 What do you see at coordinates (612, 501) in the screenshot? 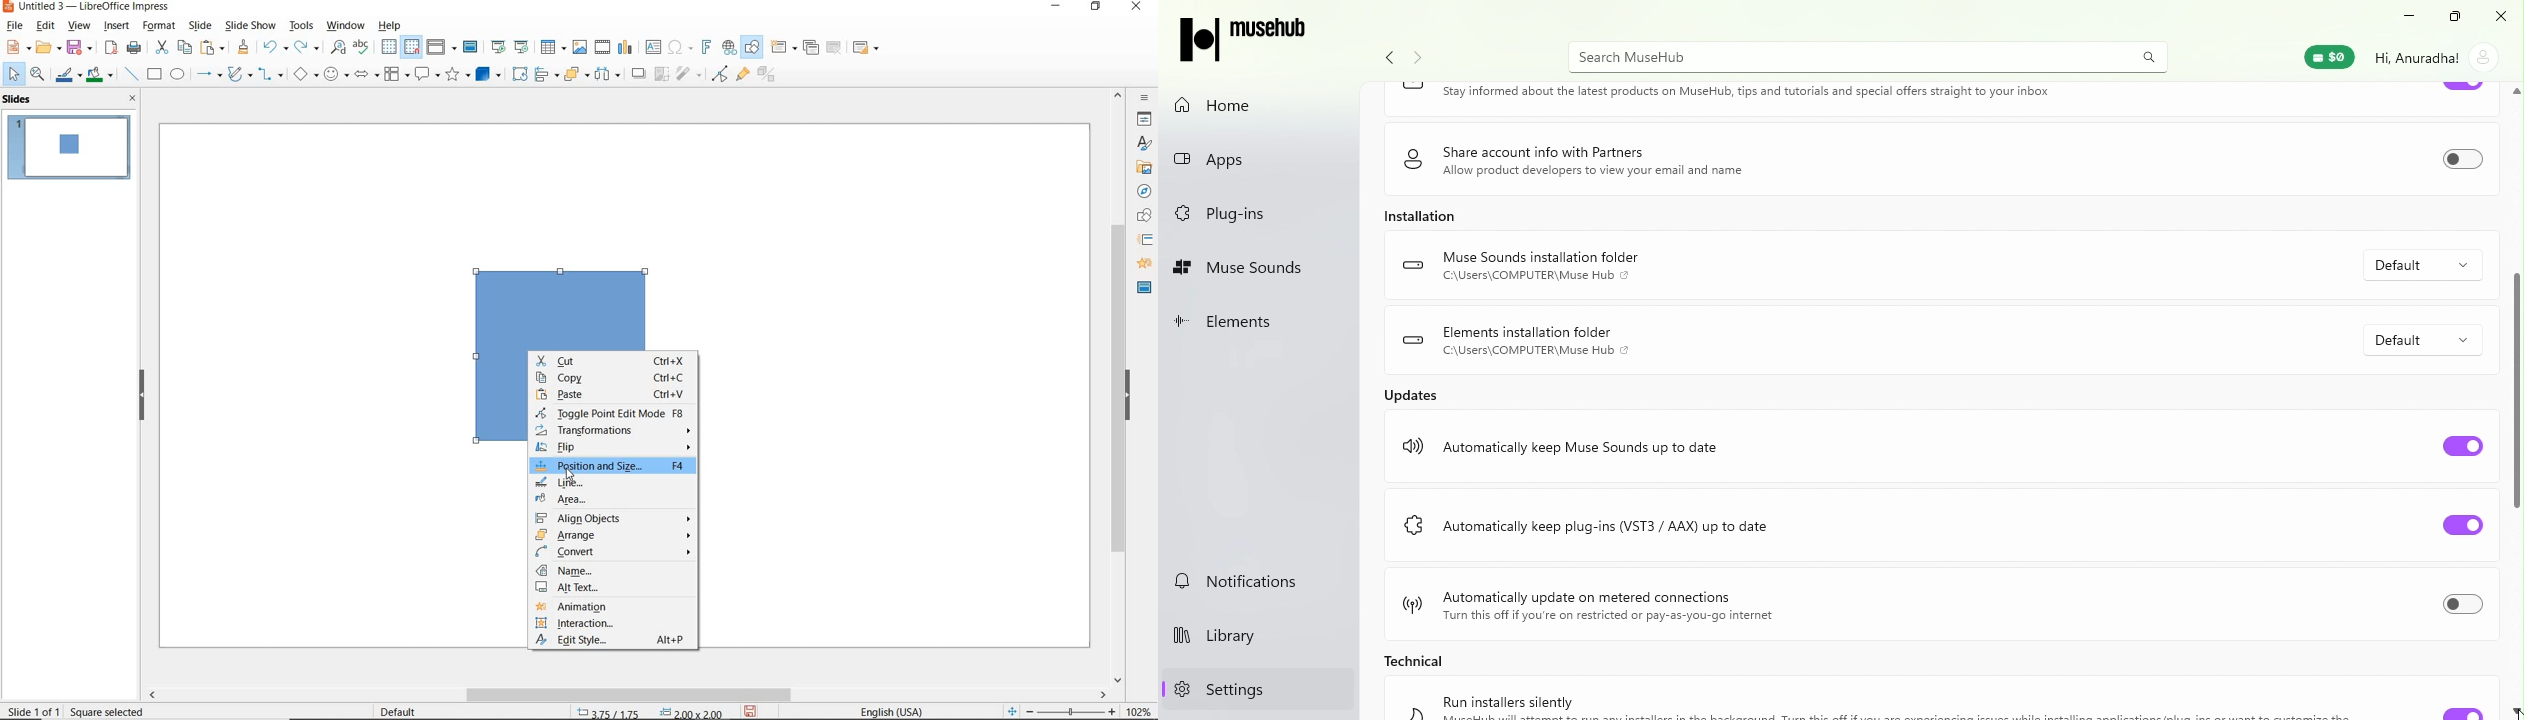
I see `AREA` at bounding box center [612, 501].